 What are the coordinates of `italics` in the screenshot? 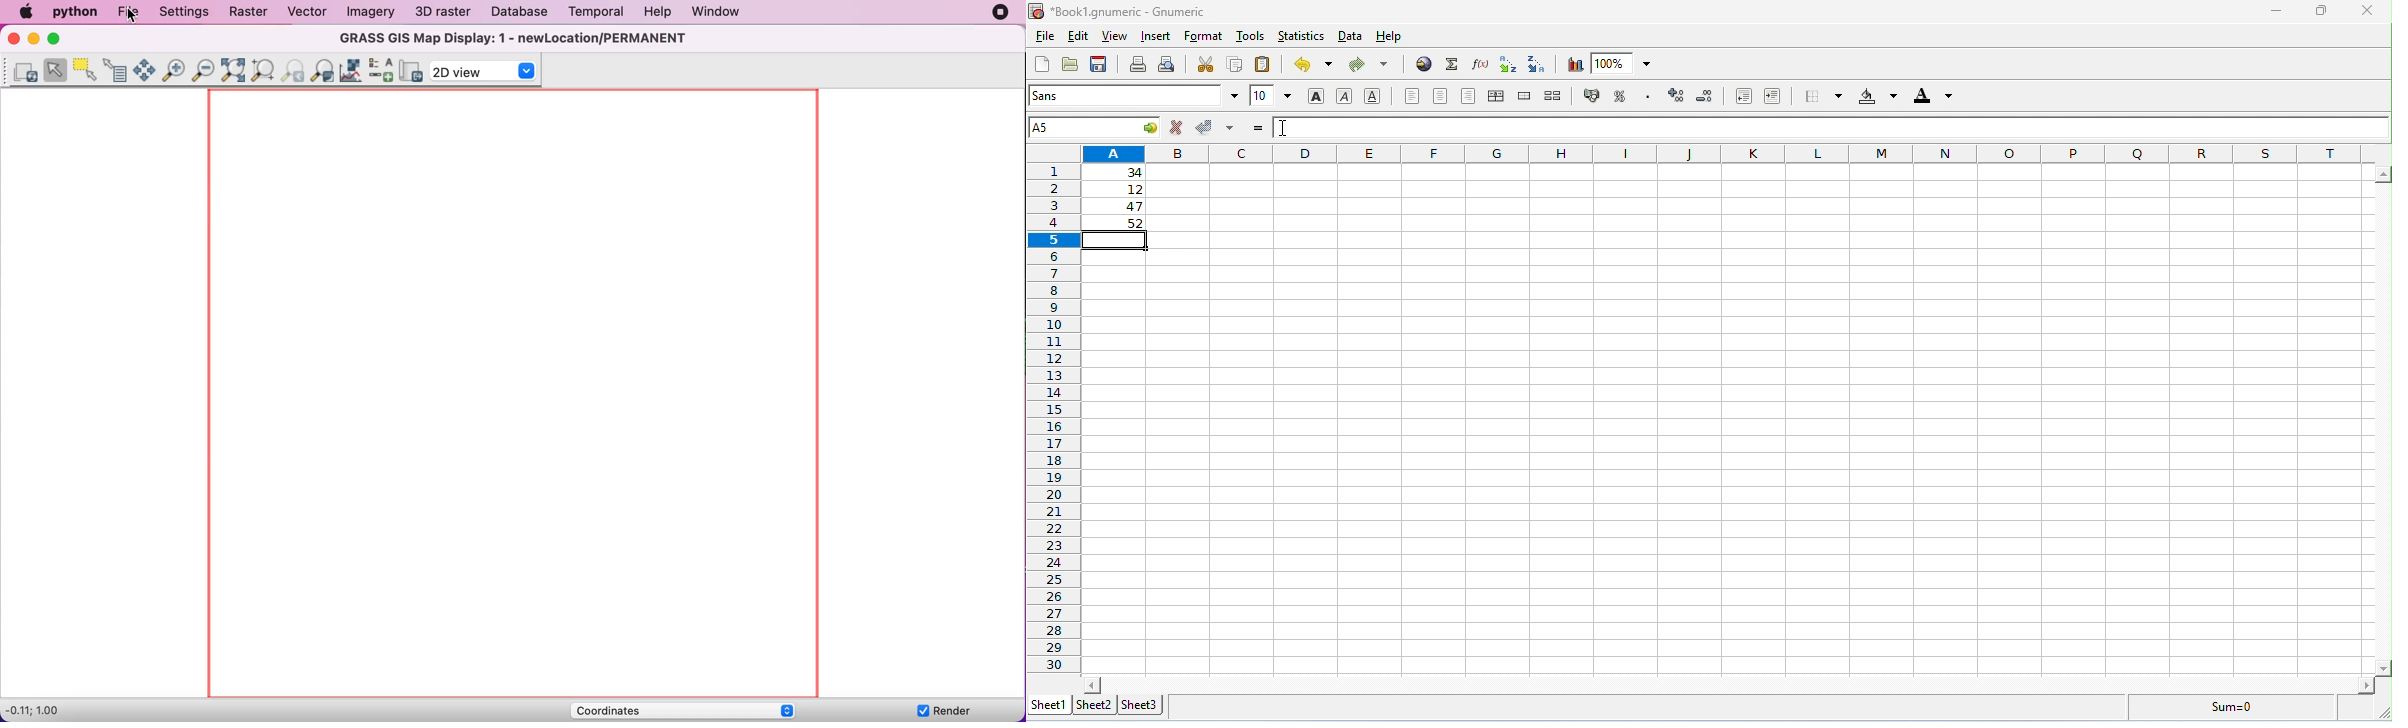 It's located at (1344, 96).